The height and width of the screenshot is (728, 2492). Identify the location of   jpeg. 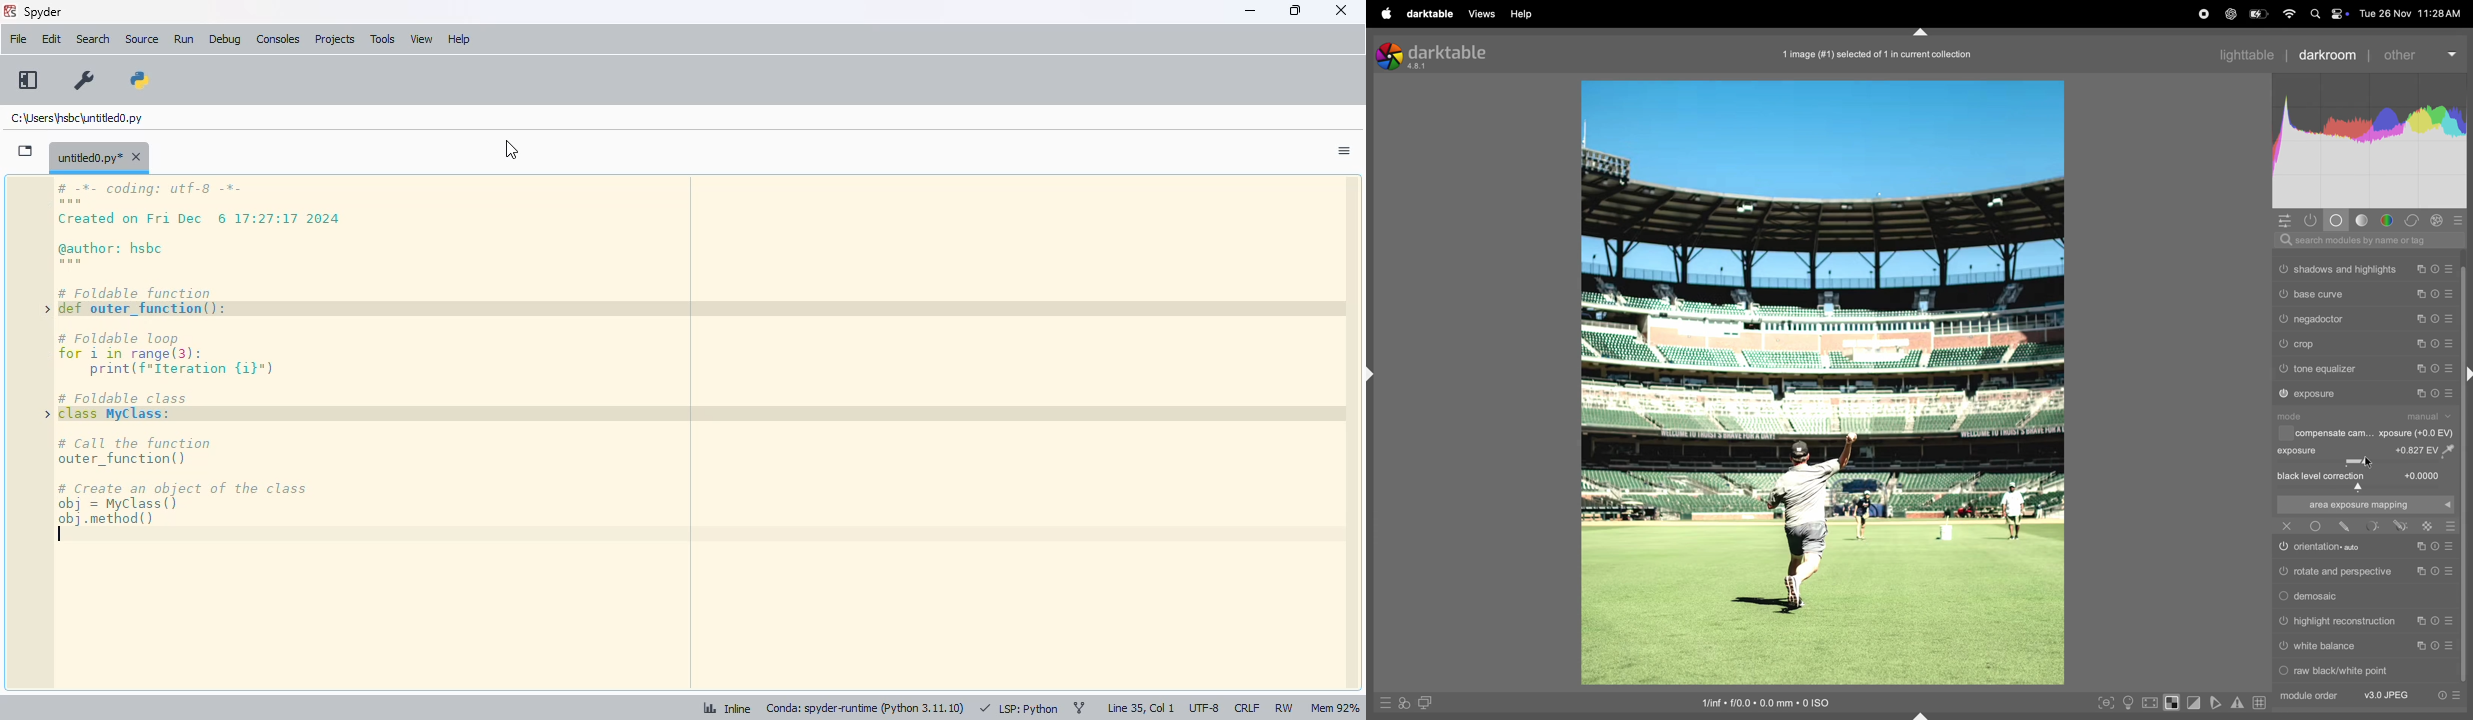
(2388, 695).